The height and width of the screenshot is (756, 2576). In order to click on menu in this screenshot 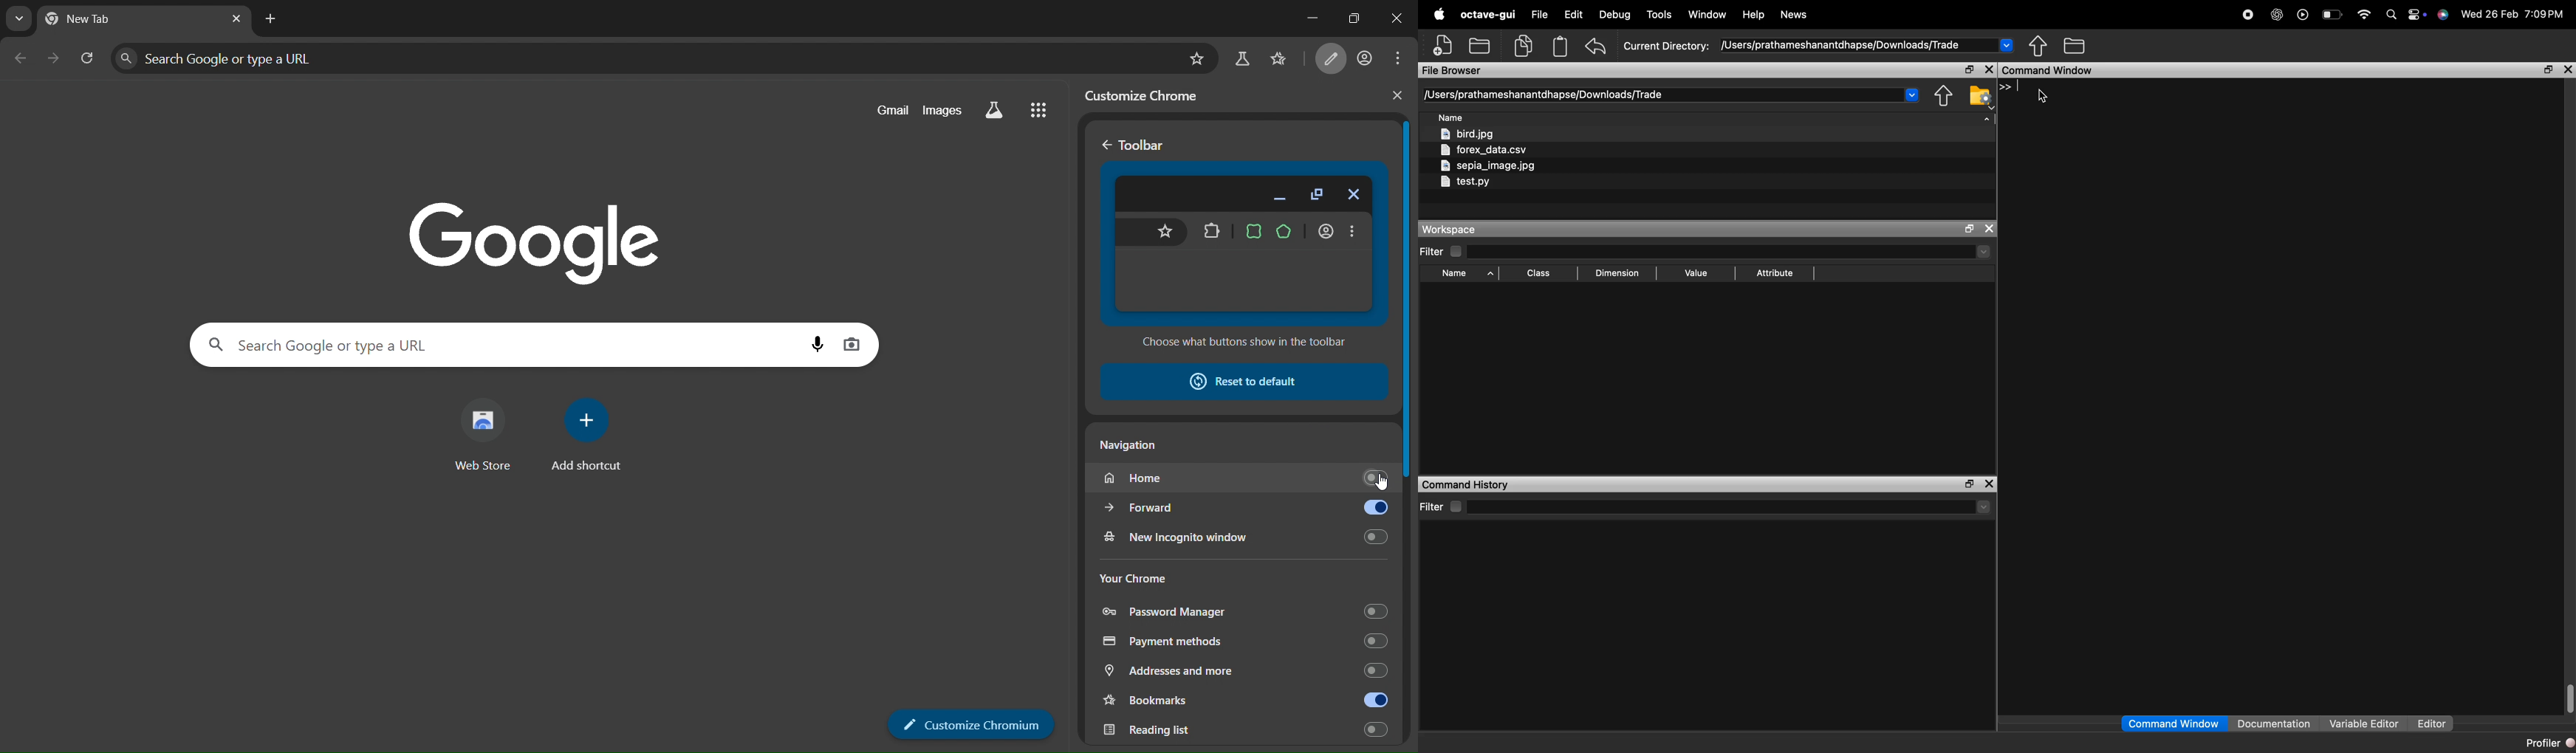, I will do `click(1403, 57)`.